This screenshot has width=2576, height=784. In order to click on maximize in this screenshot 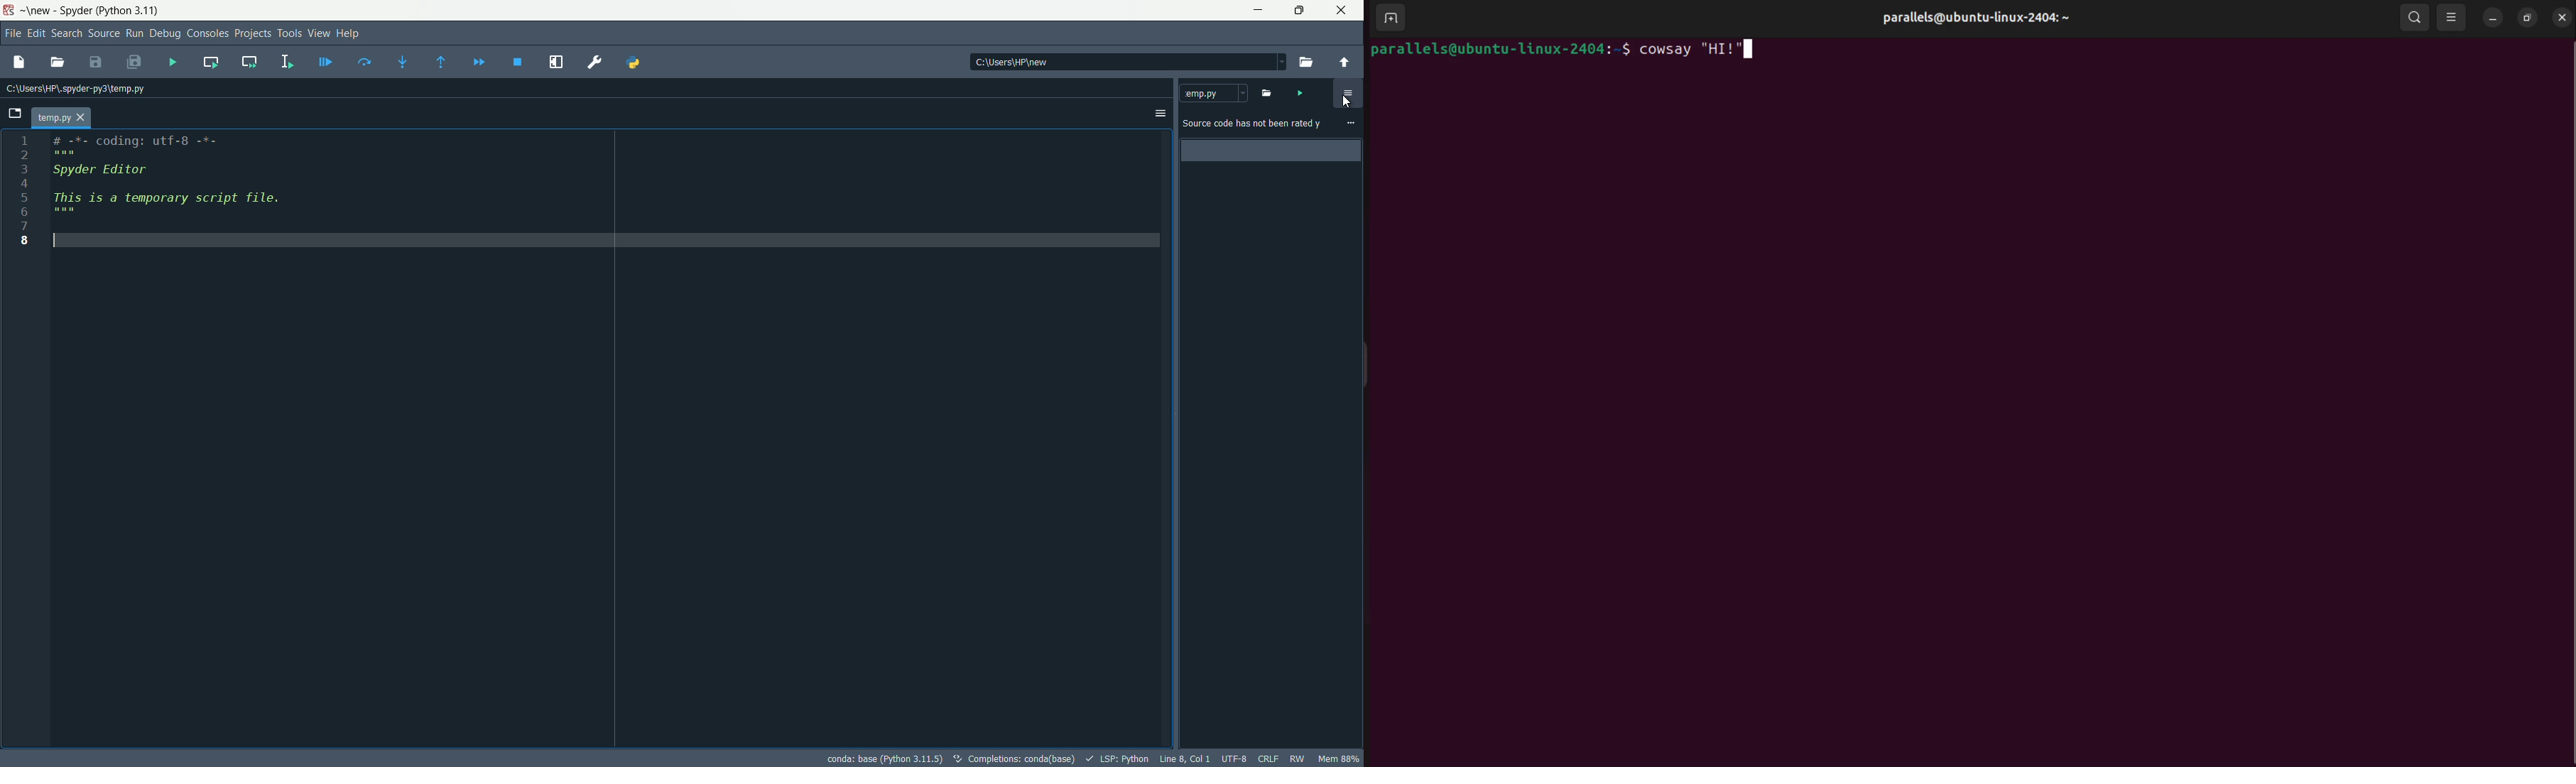, I will do `click(1300, 11)`.